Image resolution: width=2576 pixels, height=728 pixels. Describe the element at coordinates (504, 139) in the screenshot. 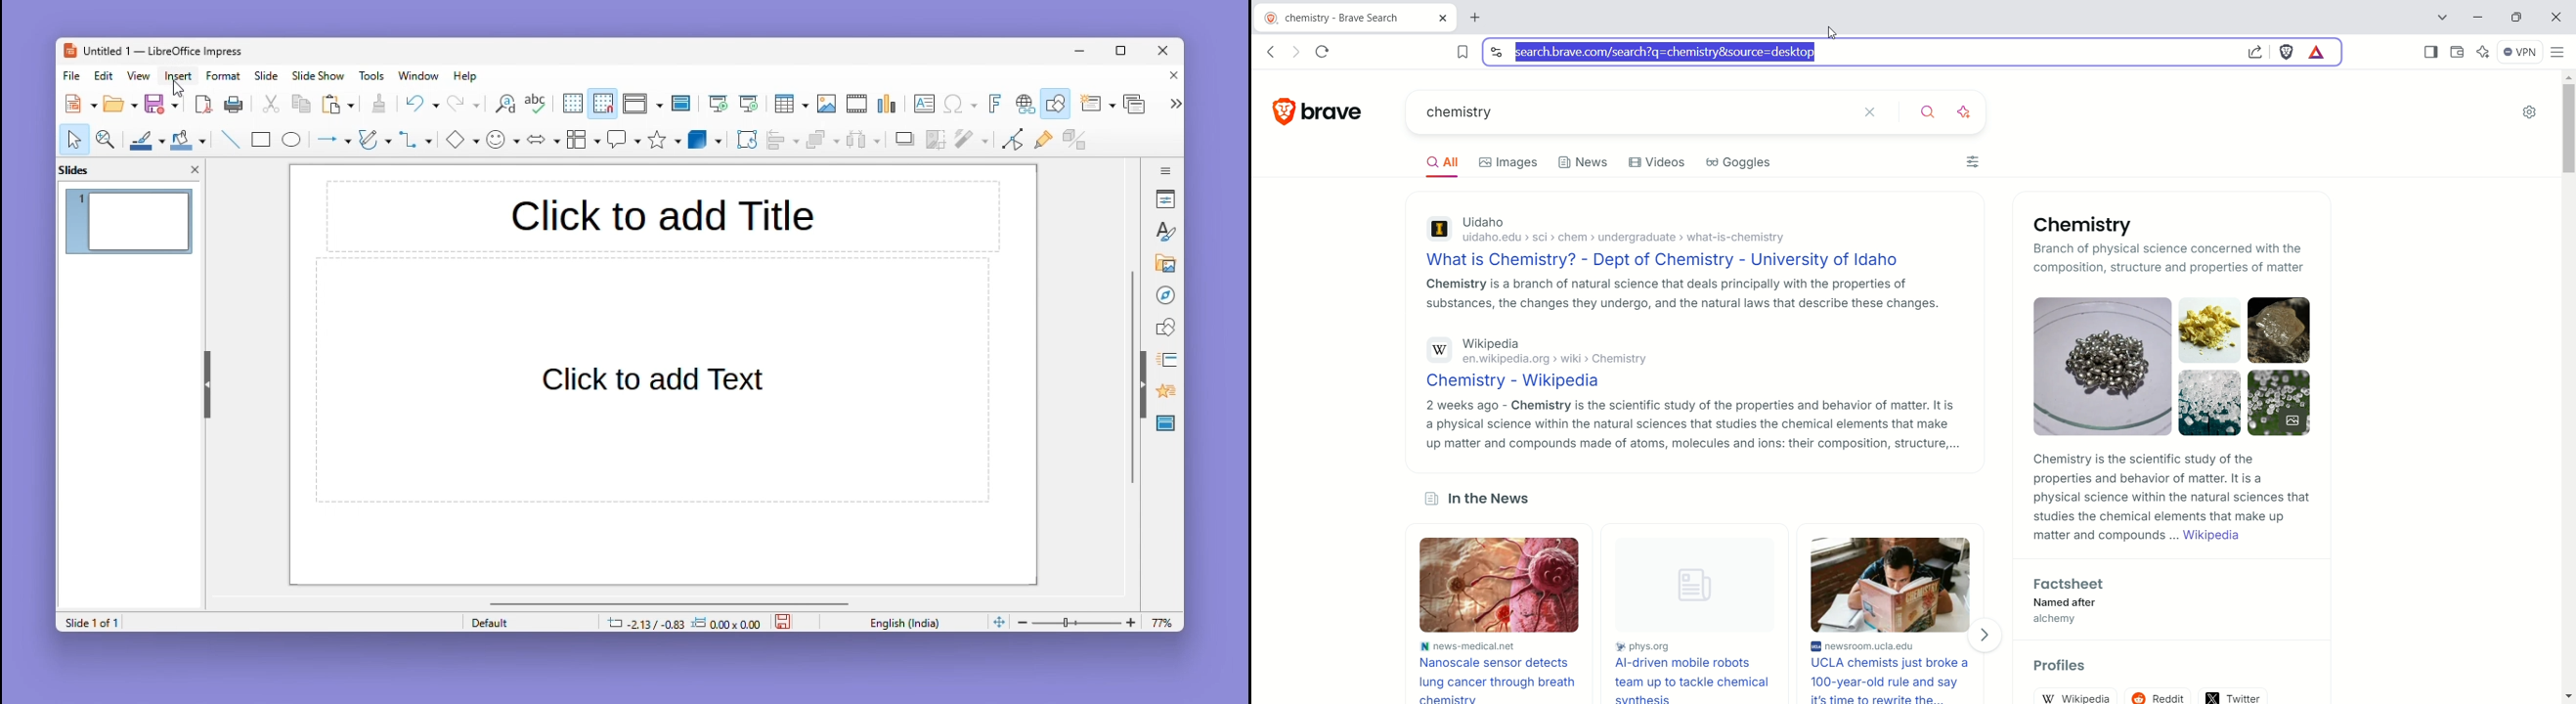

I see `Symbol` at that location.